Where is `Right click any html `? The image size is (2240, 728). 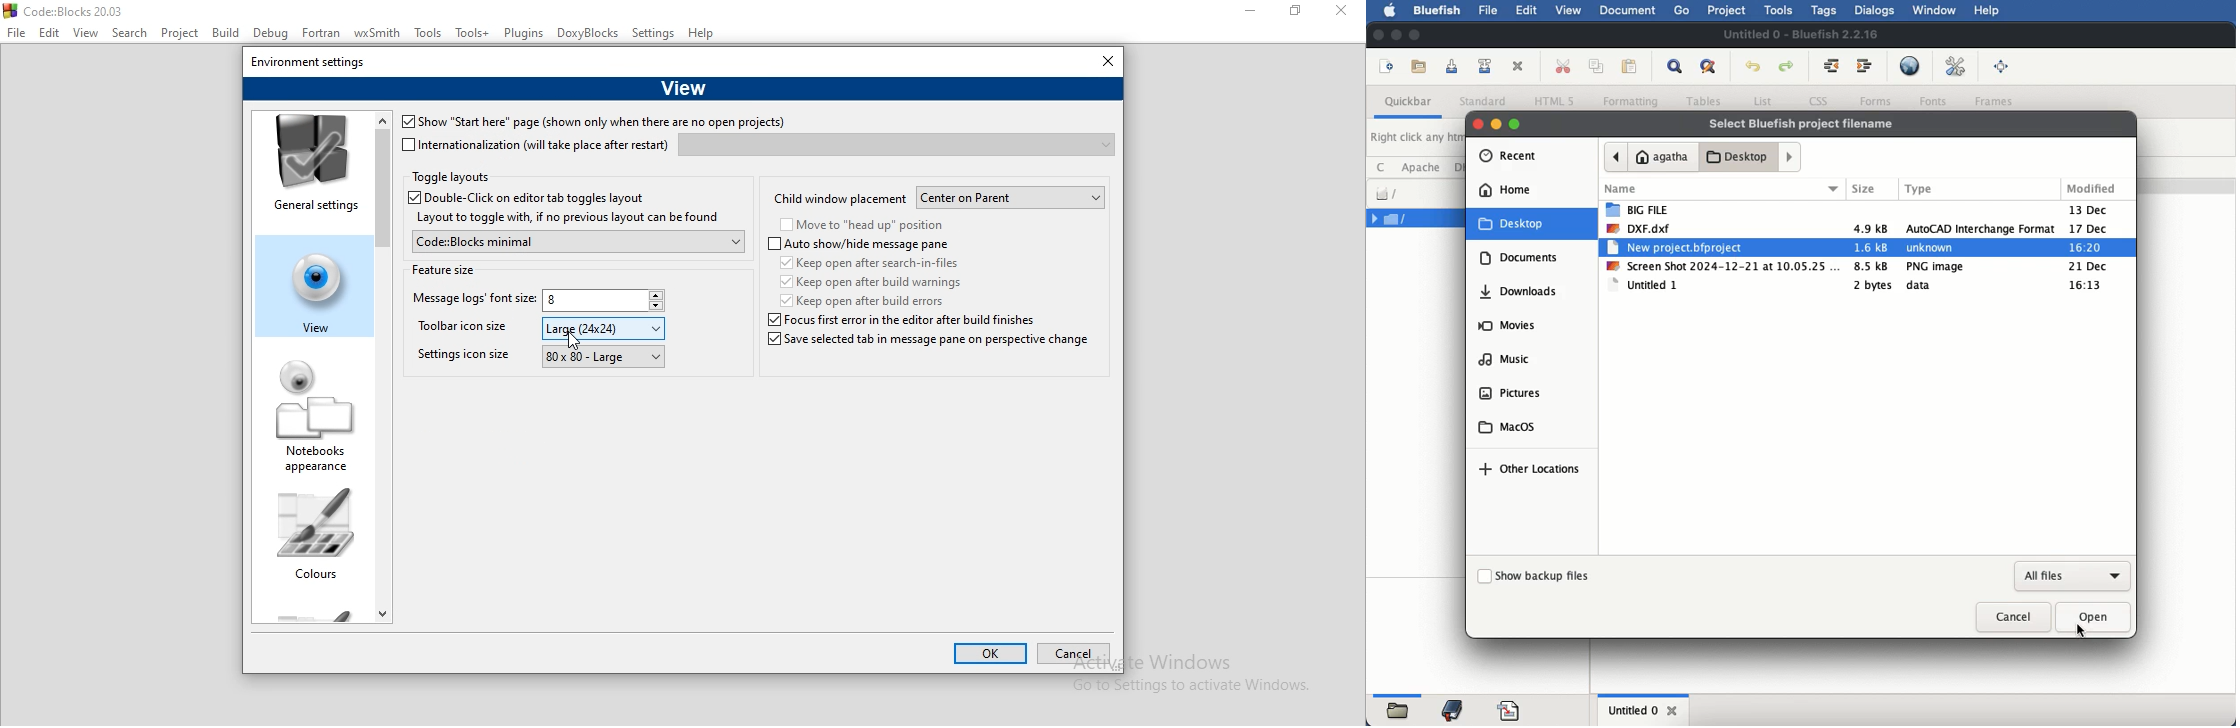
Right click any html  is located at coordinates (1417, 136).